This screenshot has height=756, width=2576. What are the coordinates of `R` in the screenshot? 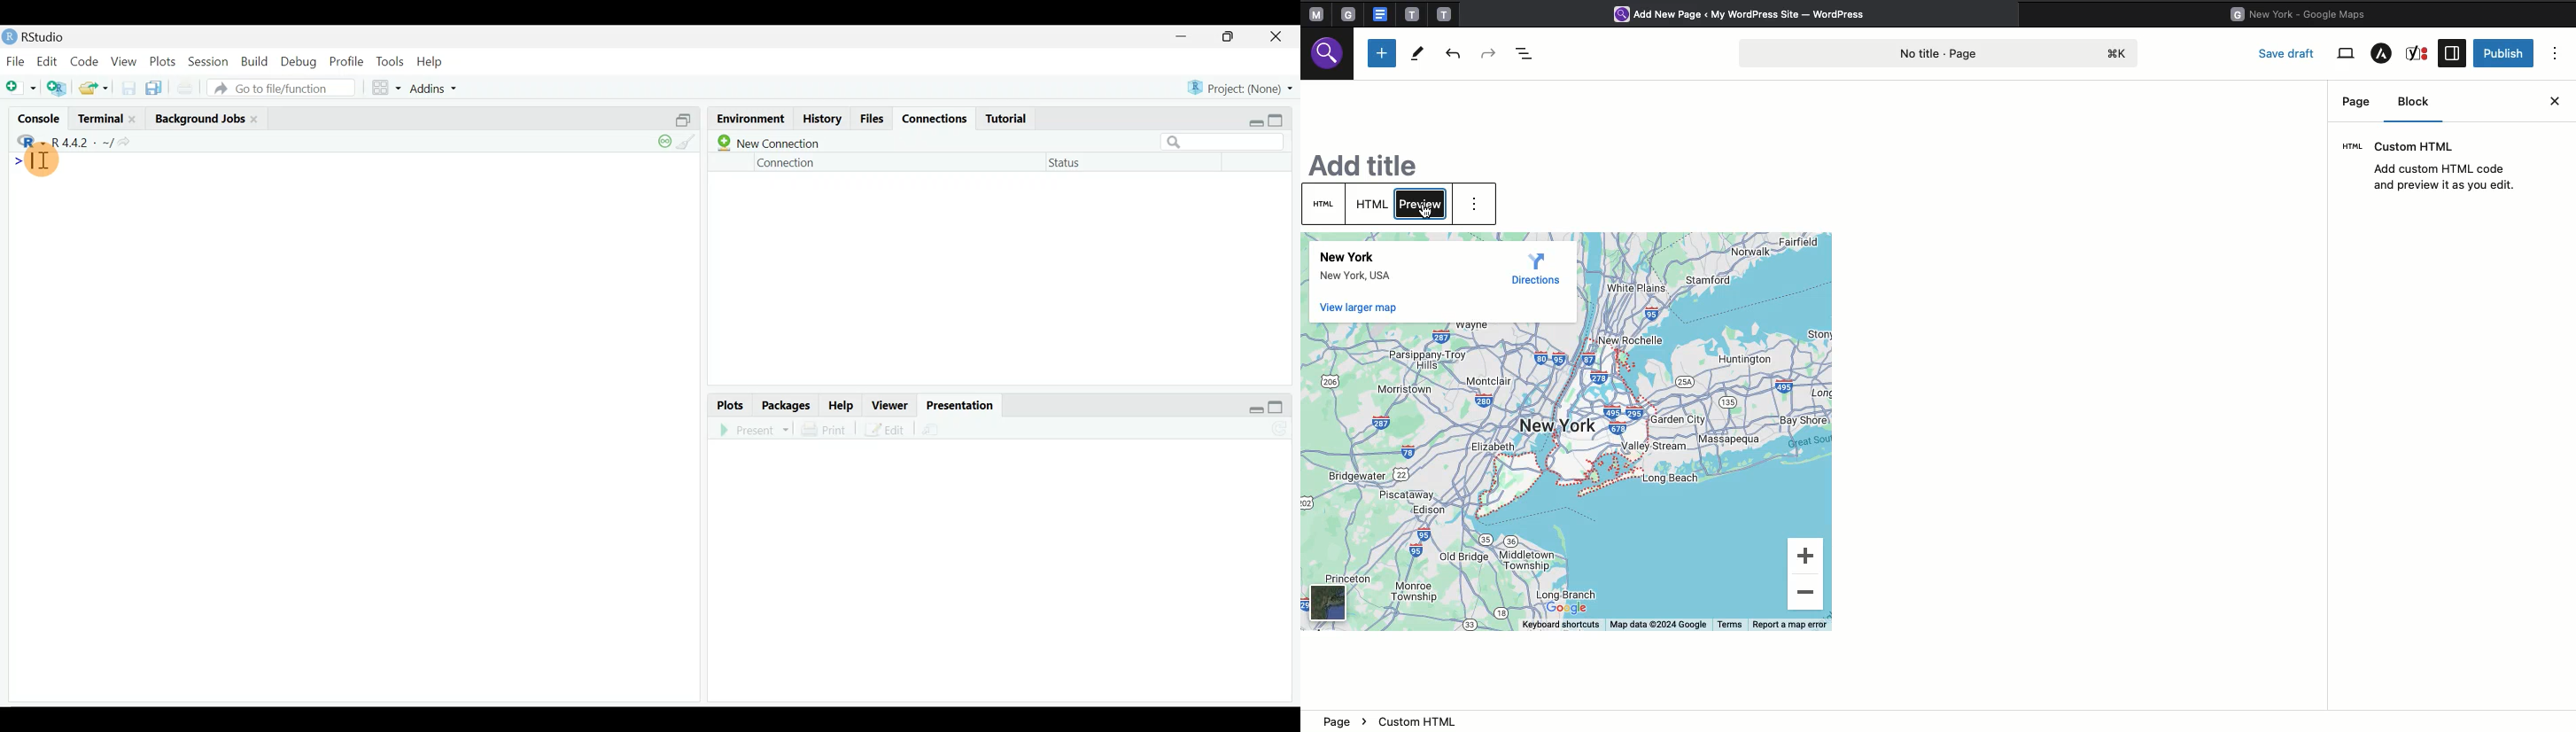 It's located at (28, 140).